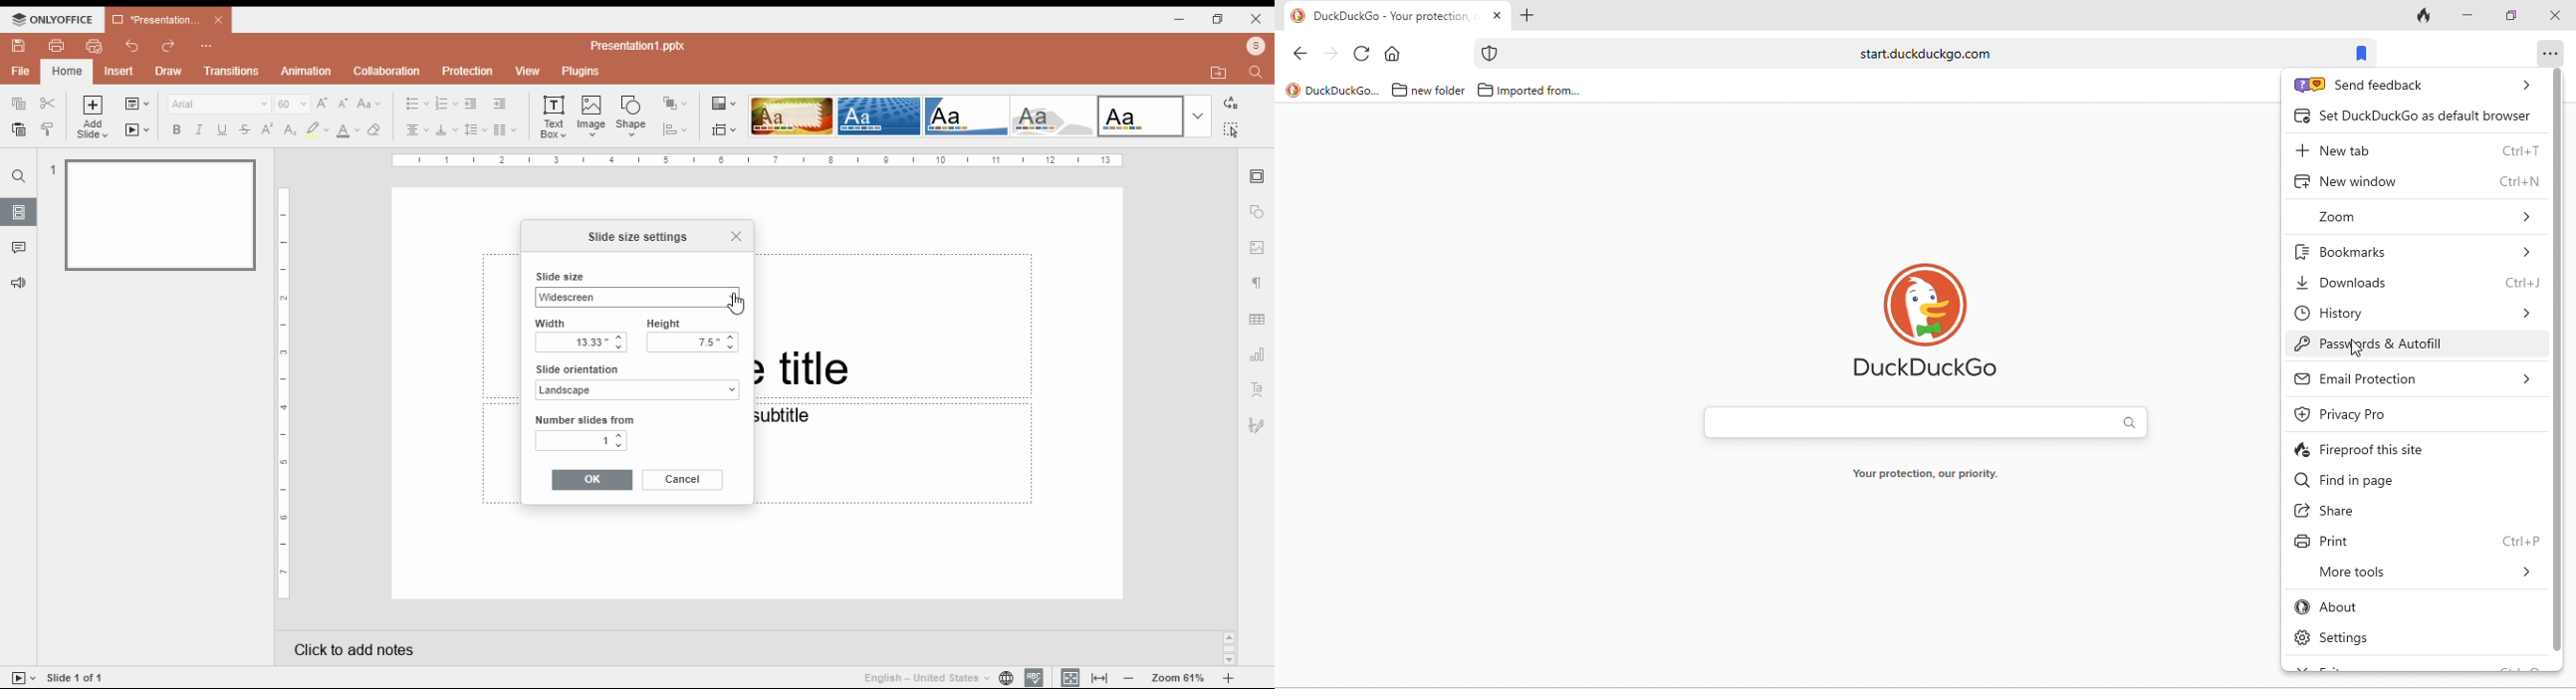 Image resolution: width=2576 pixels, height=700 pixels. Describe the element at coordinates (21, 71) in the screenshot. I see `file` at that location.